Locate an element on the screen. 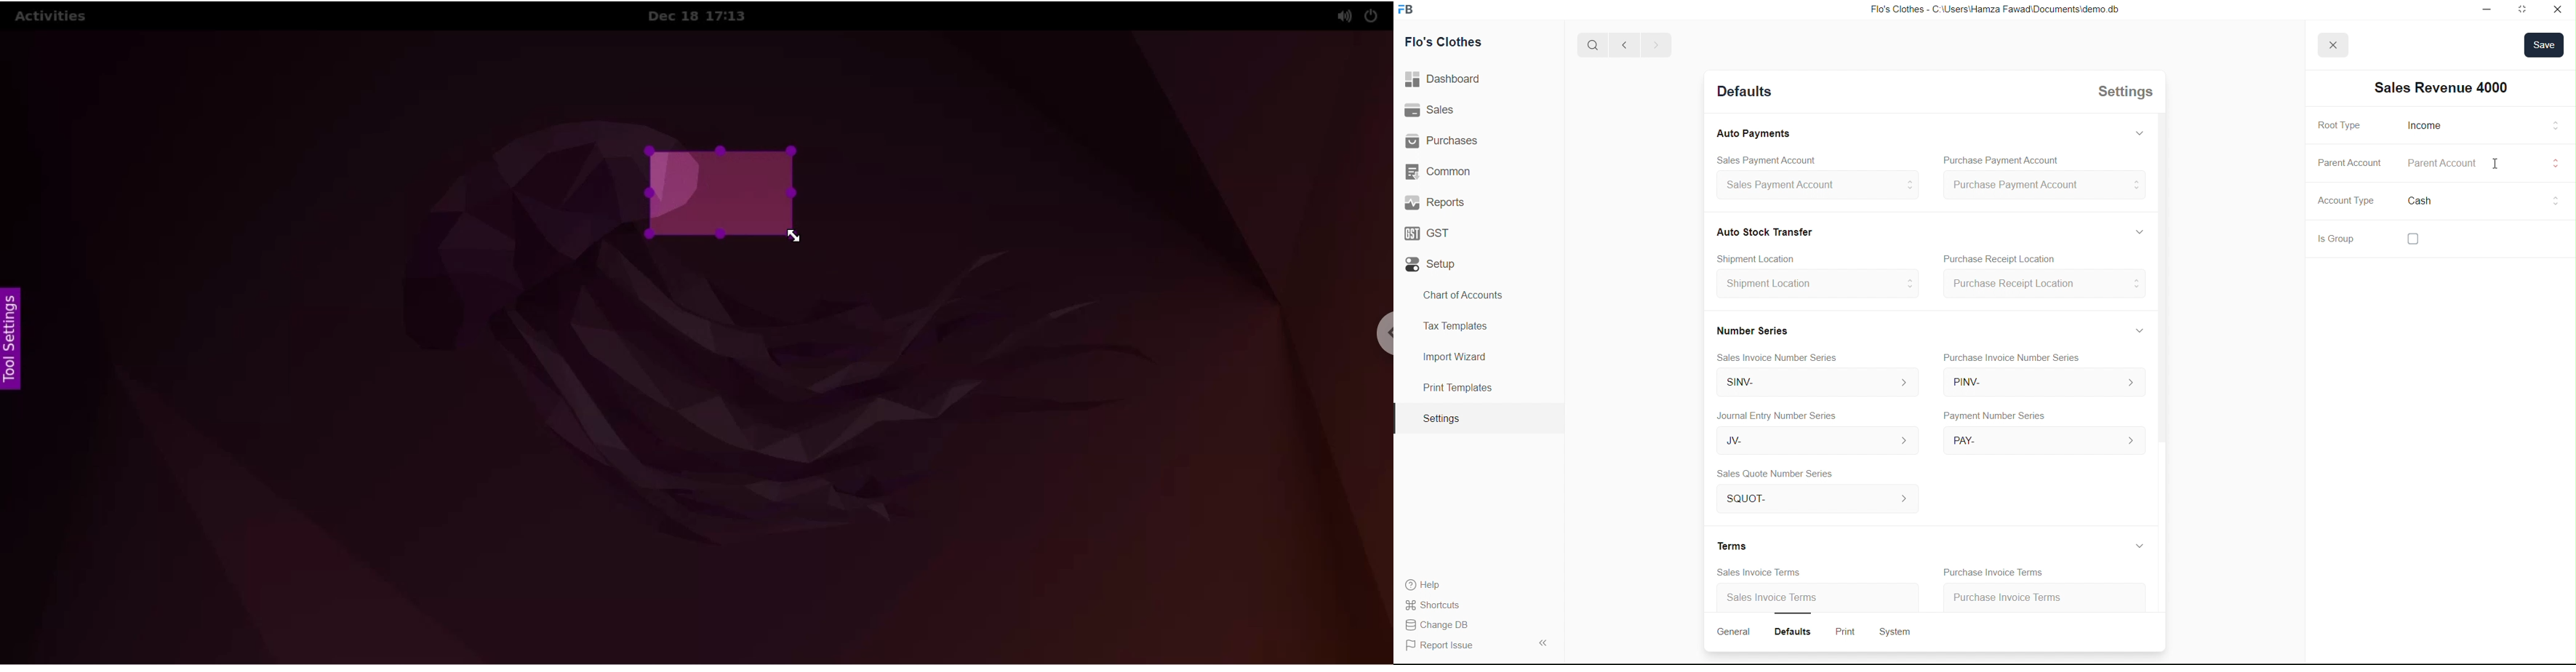 This screenshot has height=672, width=2576. Number Series is located at coordinates (1750, 329).